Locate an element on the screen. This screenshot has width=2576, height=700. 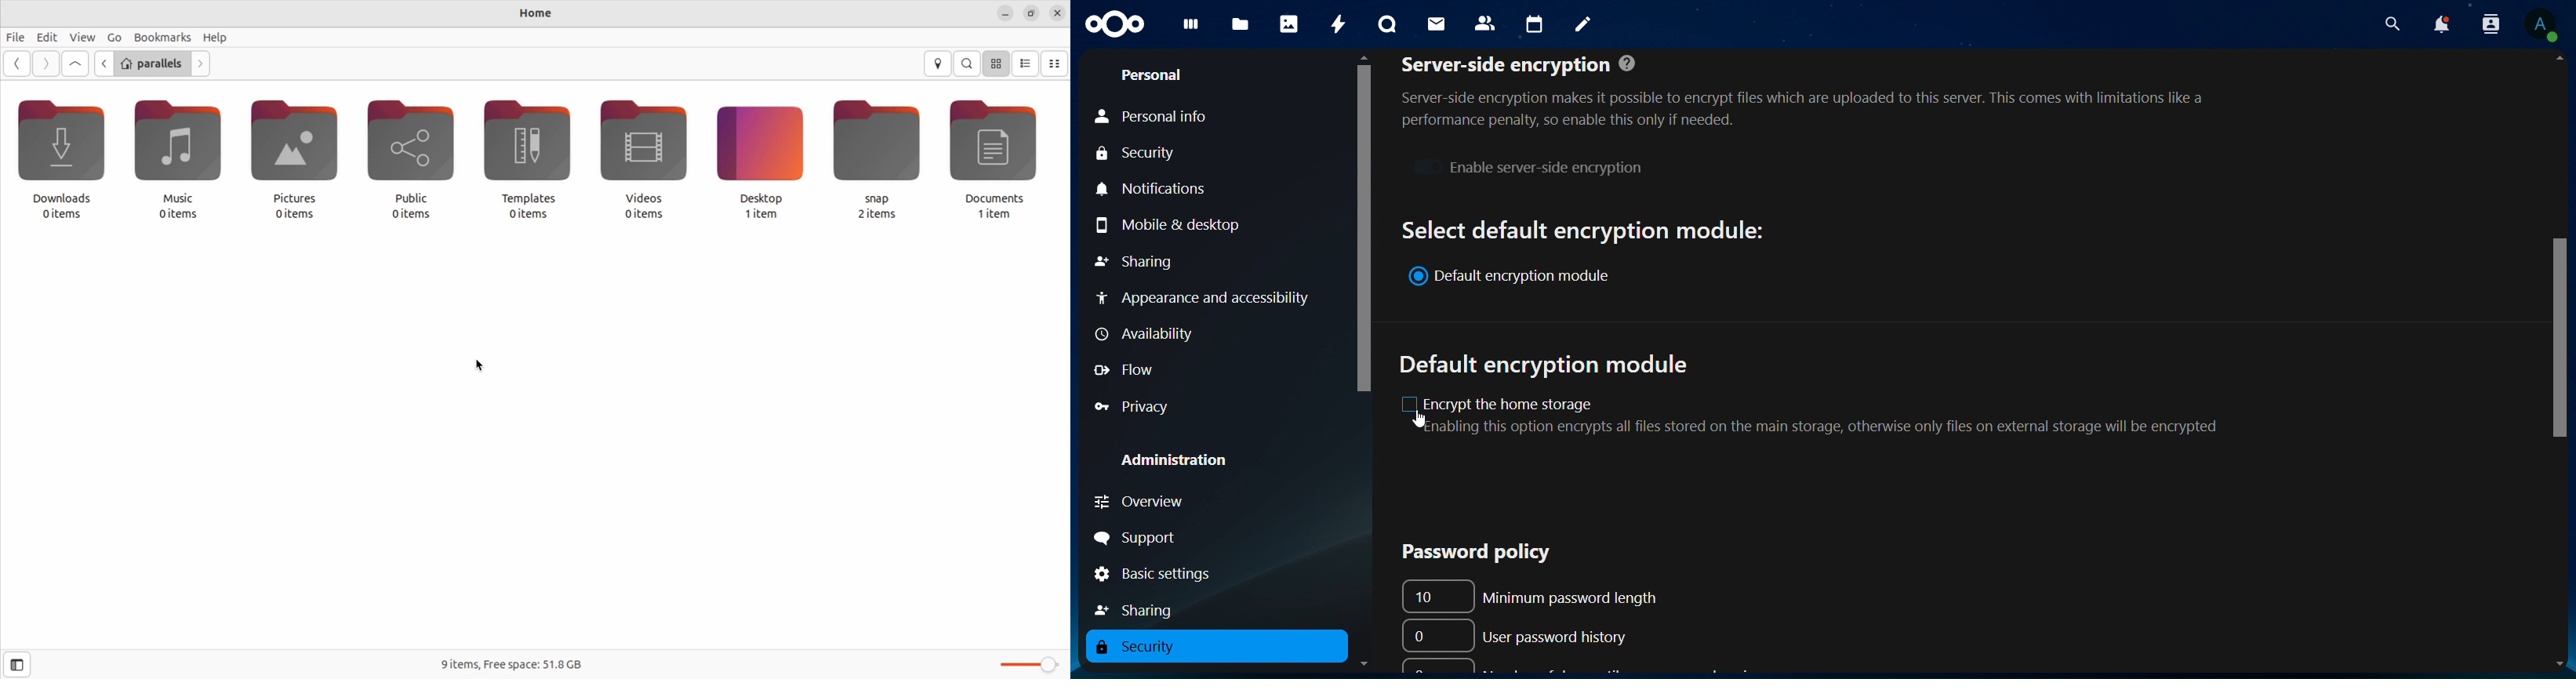
files is located at coordinates (1240, 25).